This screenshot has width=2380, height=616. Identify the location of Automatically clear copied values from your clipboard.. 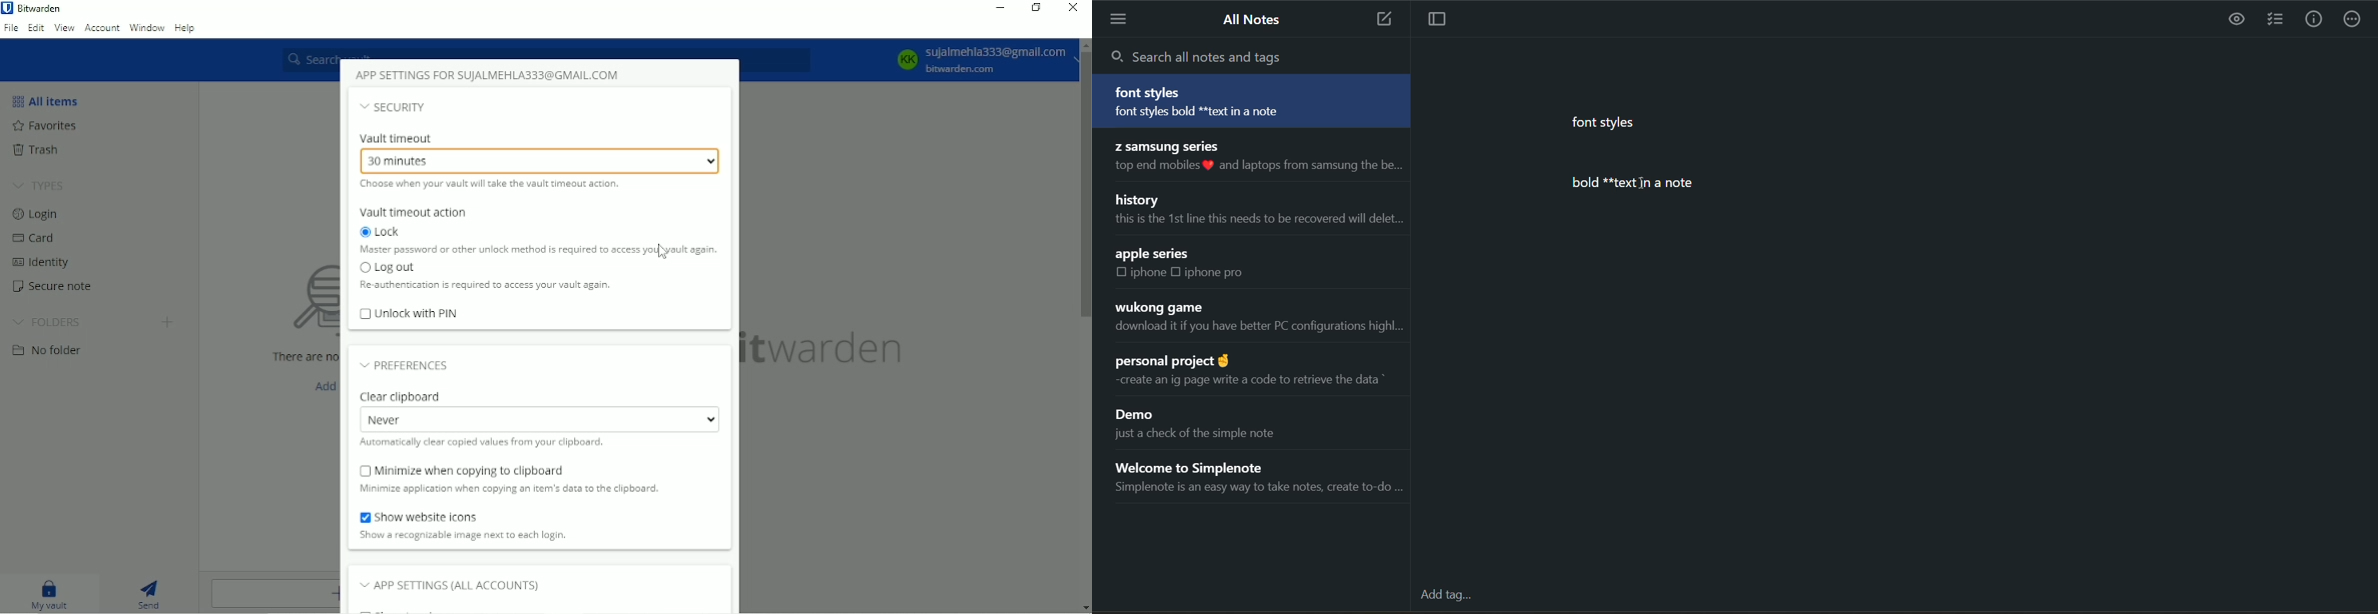
(485, 444).